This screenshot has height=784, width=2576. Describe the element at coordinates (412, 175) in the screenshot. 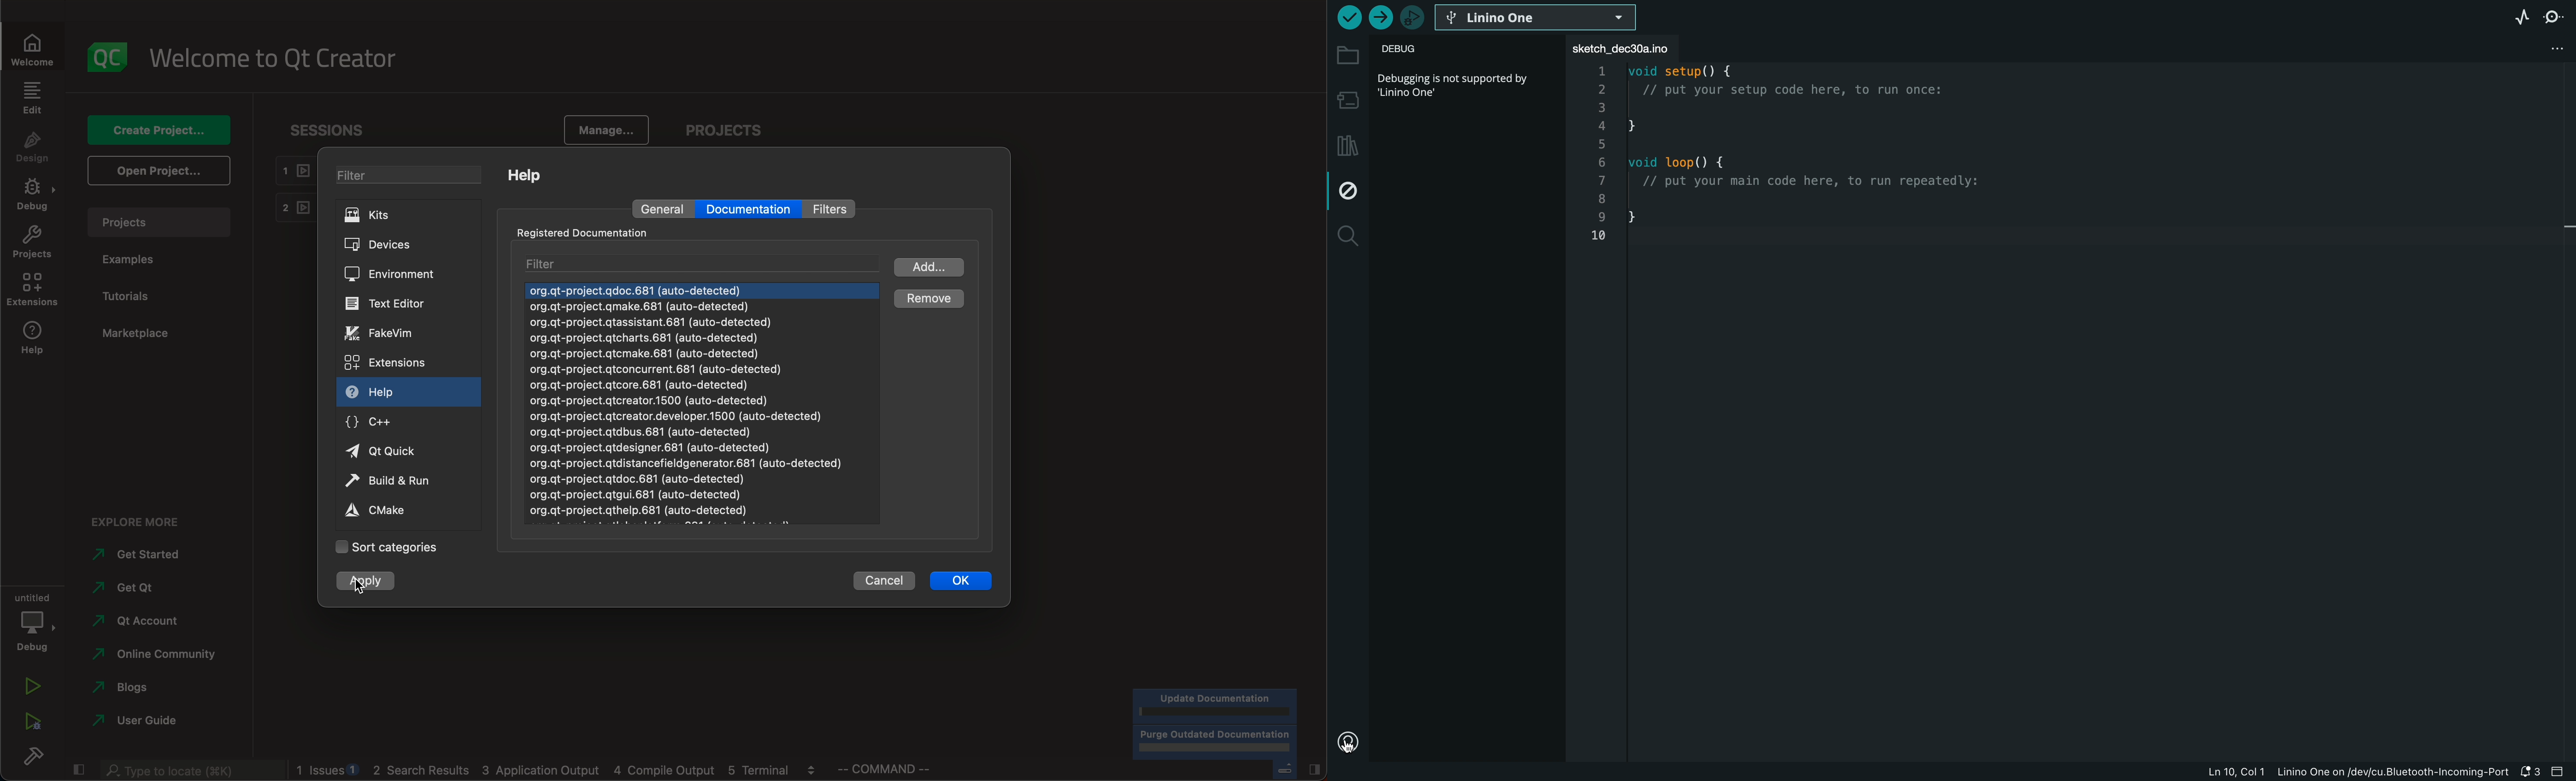

I see `filter` at that location.